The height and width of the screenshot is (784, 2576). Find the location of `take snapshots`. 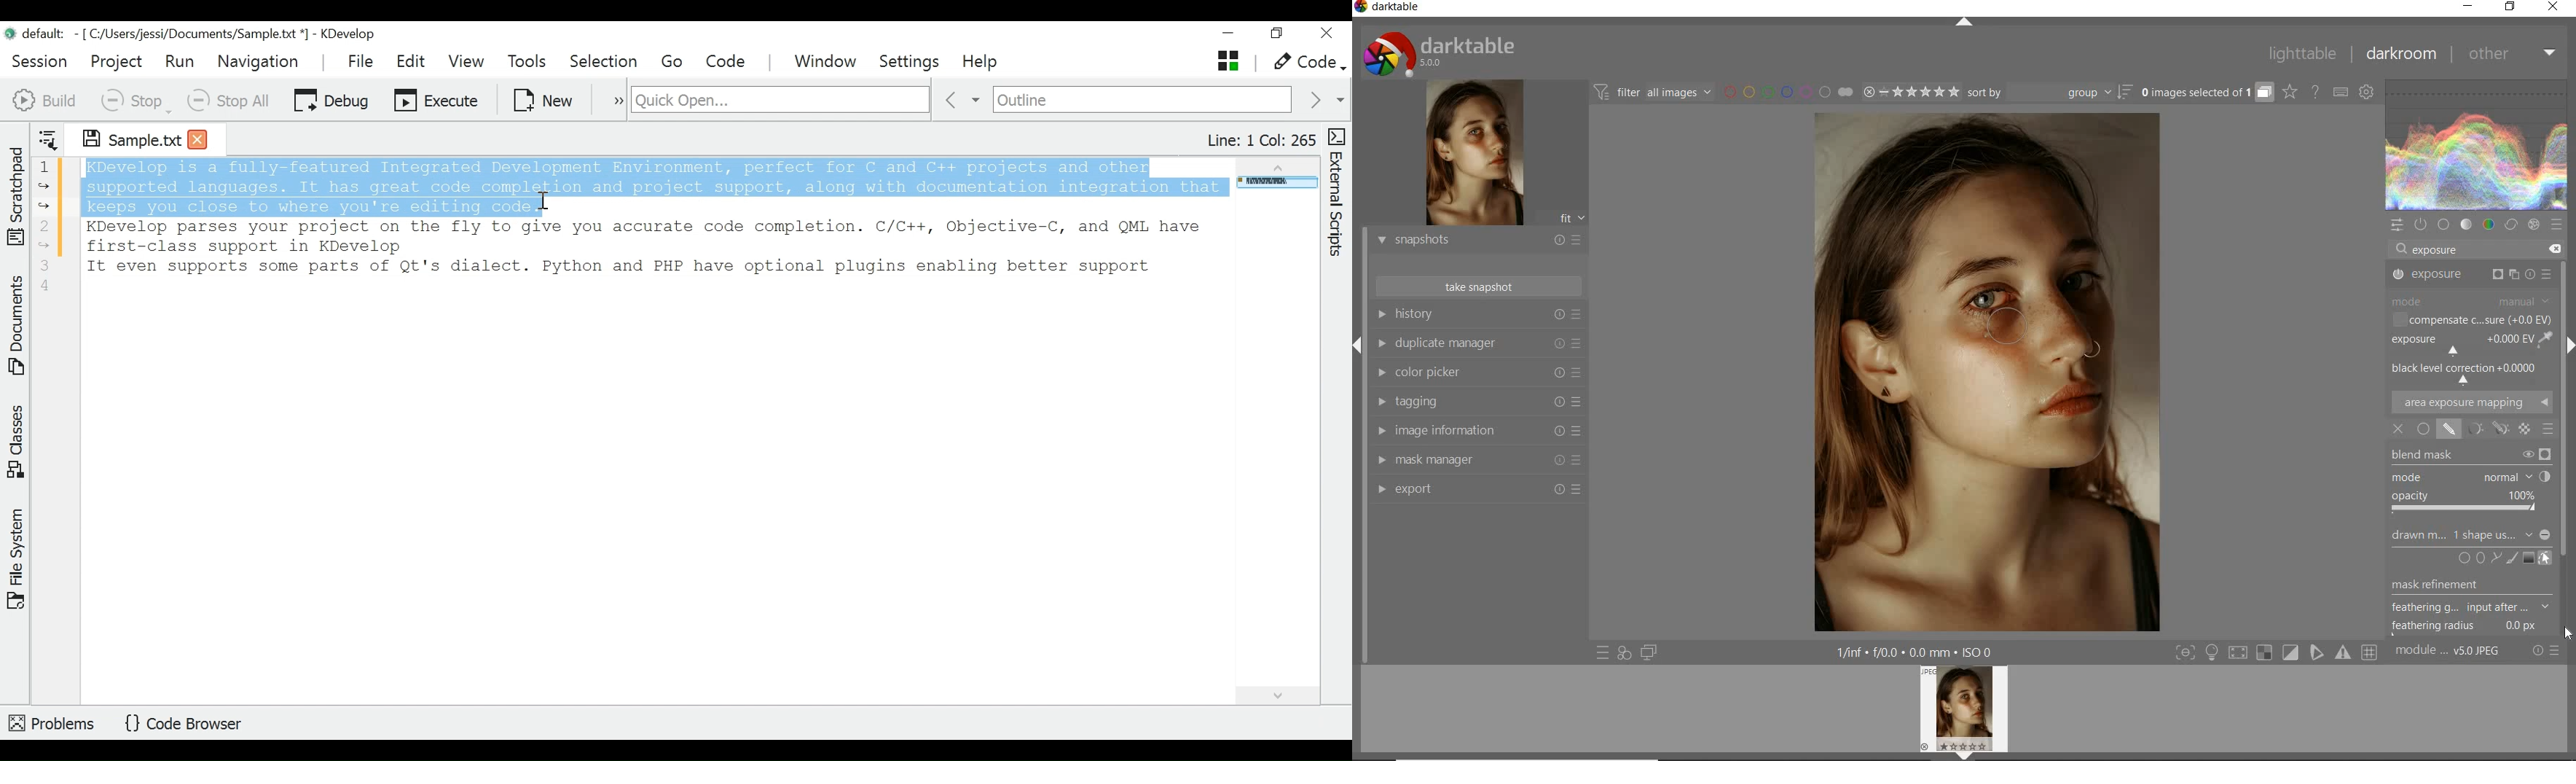

take snapshots is located at coordinates (1480, 286).